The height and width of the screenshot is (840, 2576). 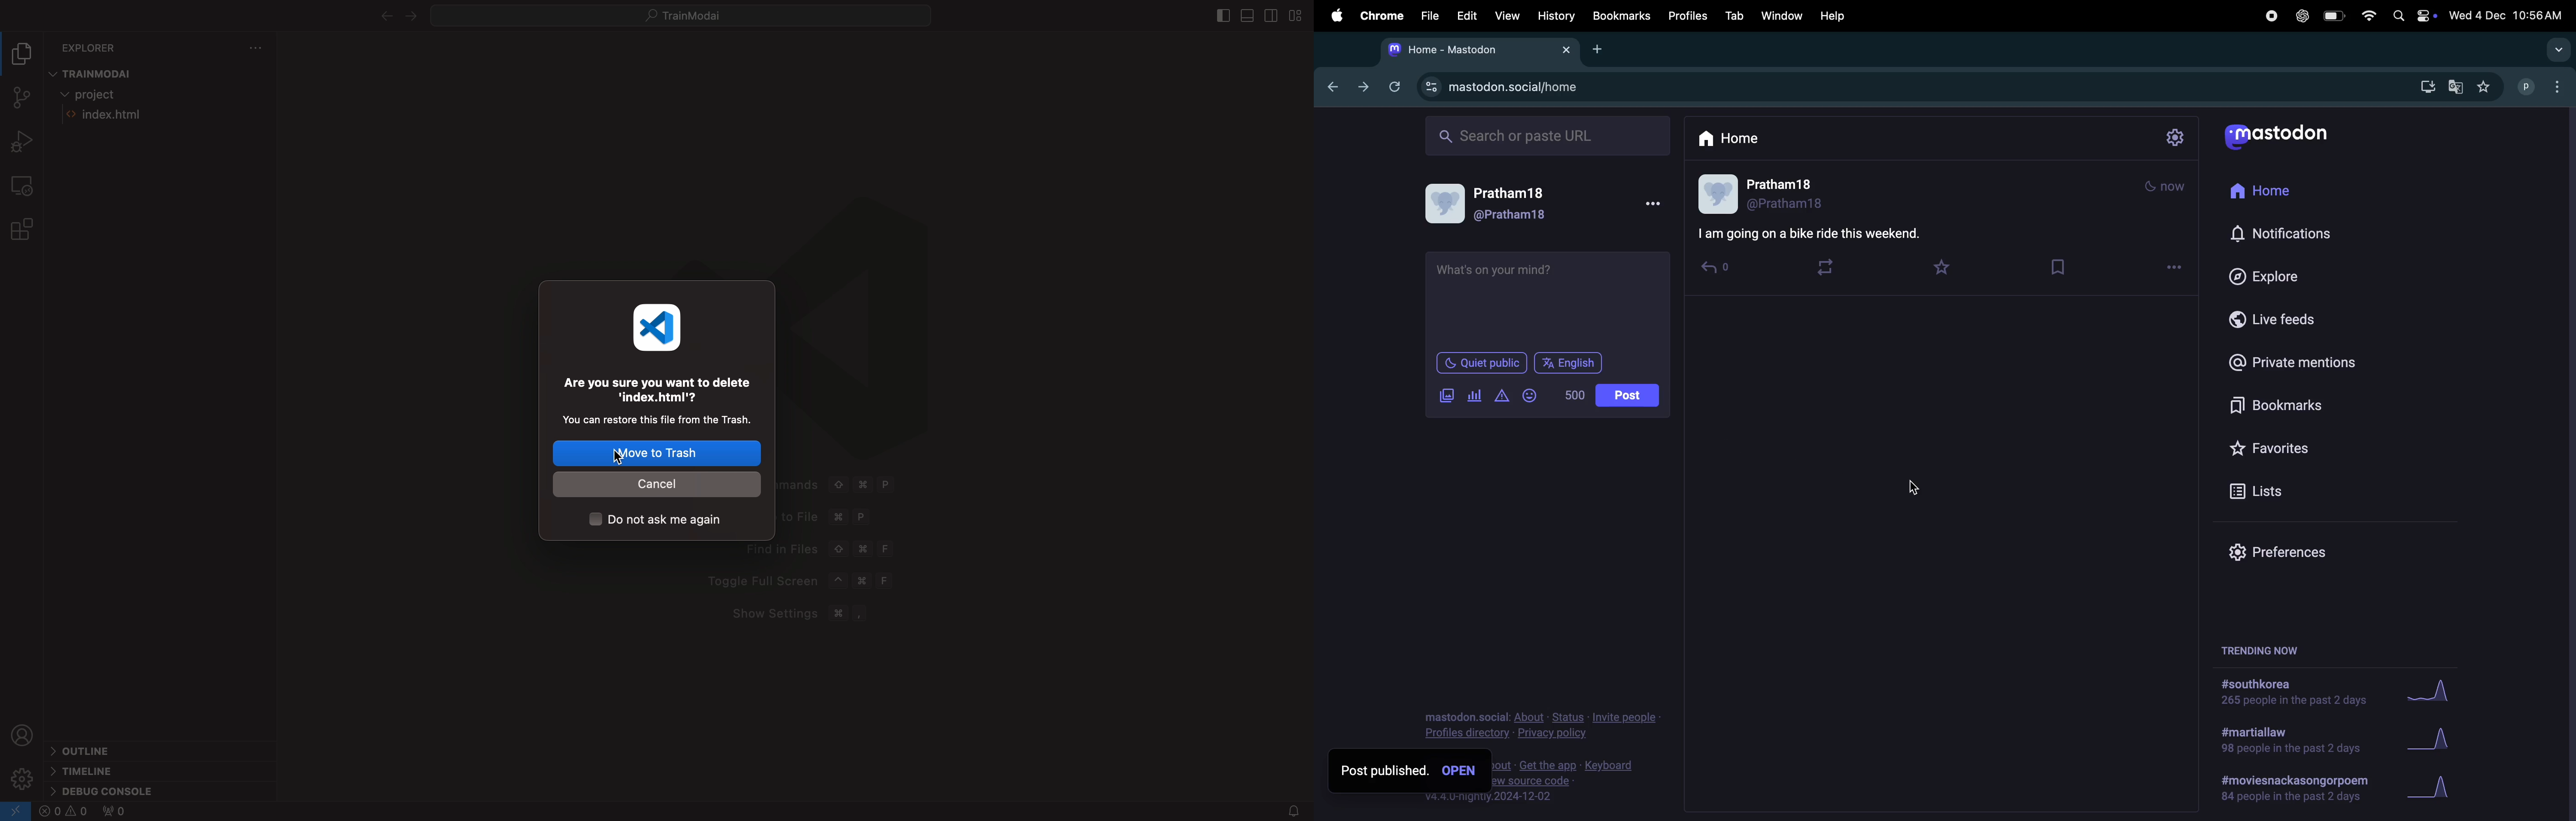 I want to click on Graph, so click(x=2441, y=789).